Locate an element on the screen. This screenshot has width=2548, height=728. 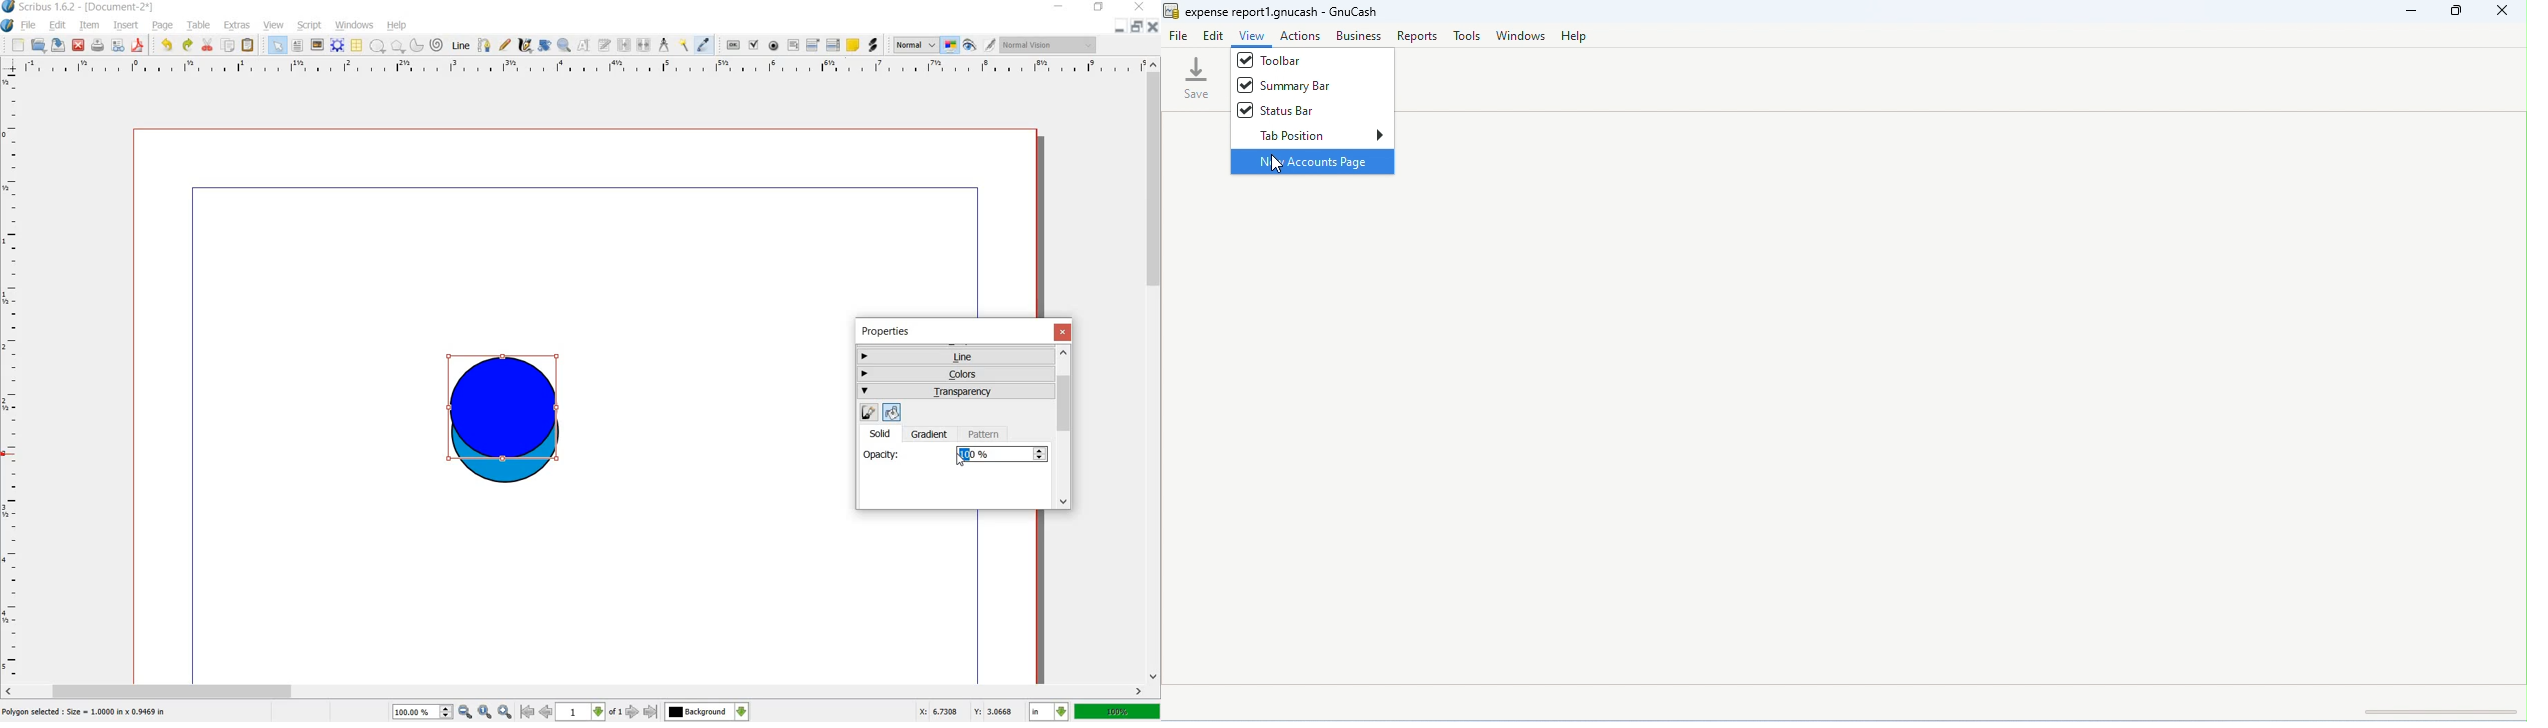
normal vision  is located at coordinates (1049, 46).